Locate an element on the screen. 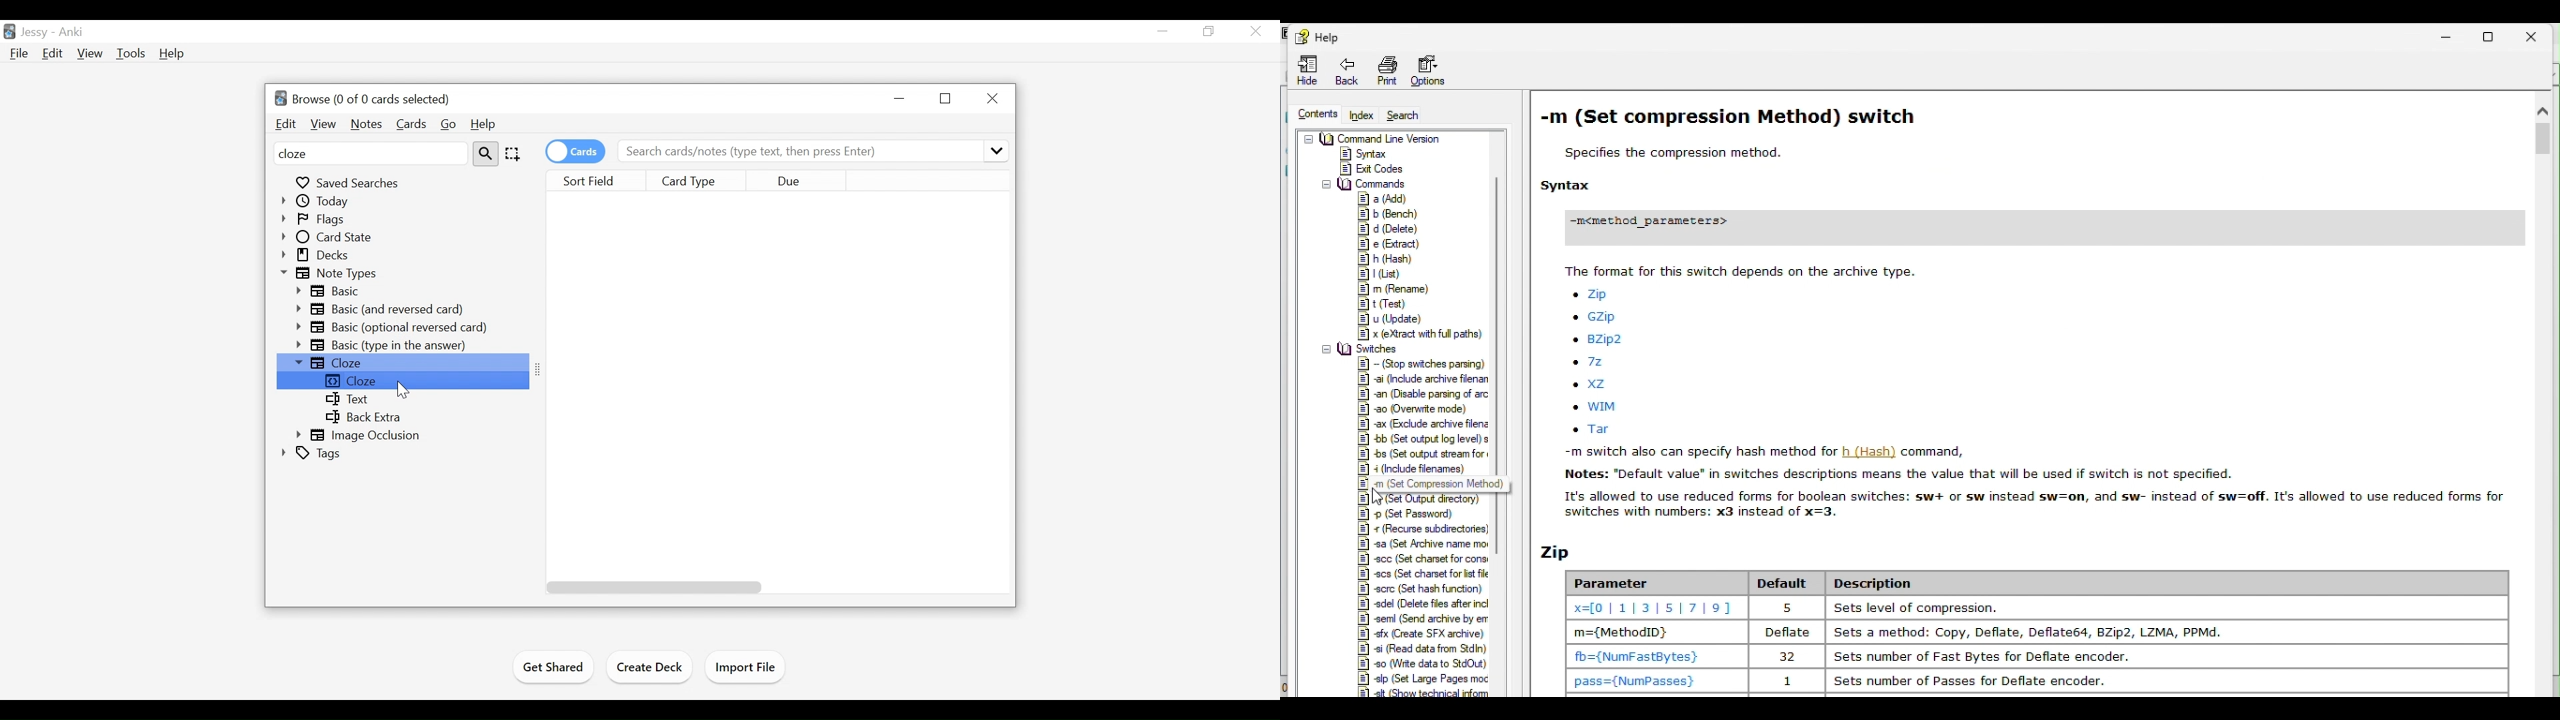 This screenshot has height=728, width=2576. slp is located at coordinates (1421, 679).